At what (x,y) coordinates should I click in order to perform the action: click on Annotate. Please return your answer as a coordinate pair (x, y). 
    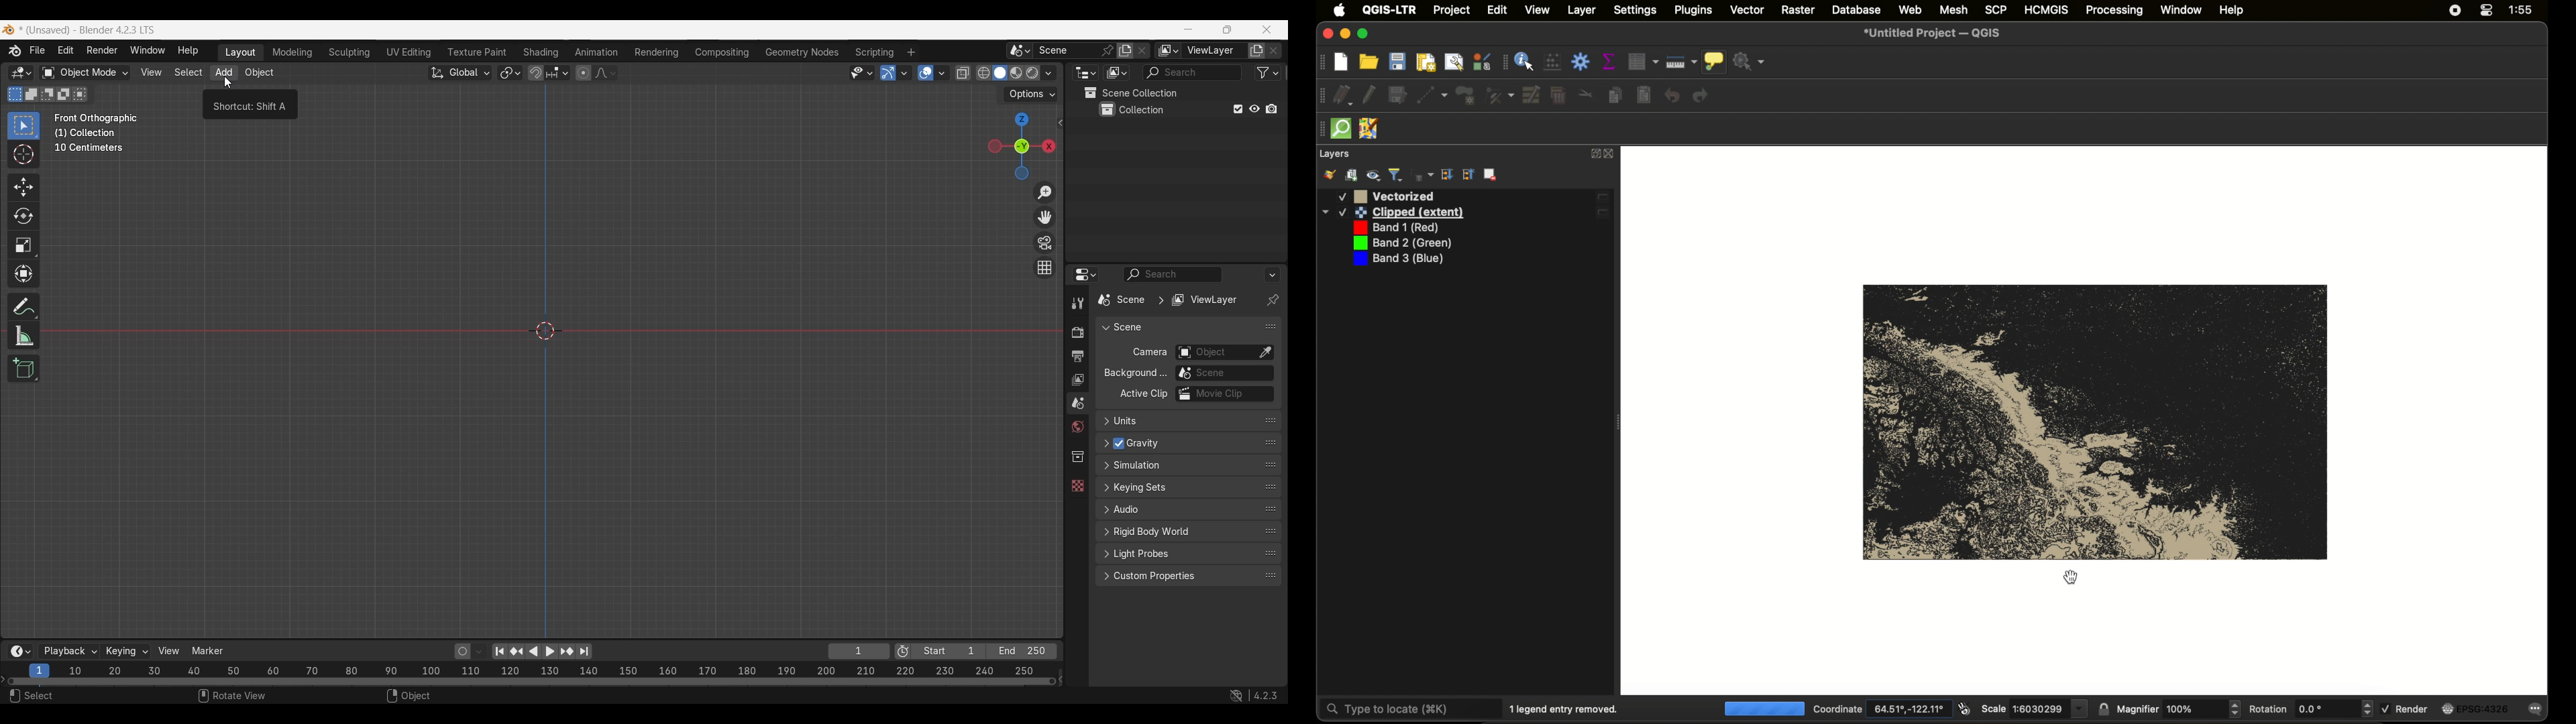
    Looking at the image, I should click on (23, 307).